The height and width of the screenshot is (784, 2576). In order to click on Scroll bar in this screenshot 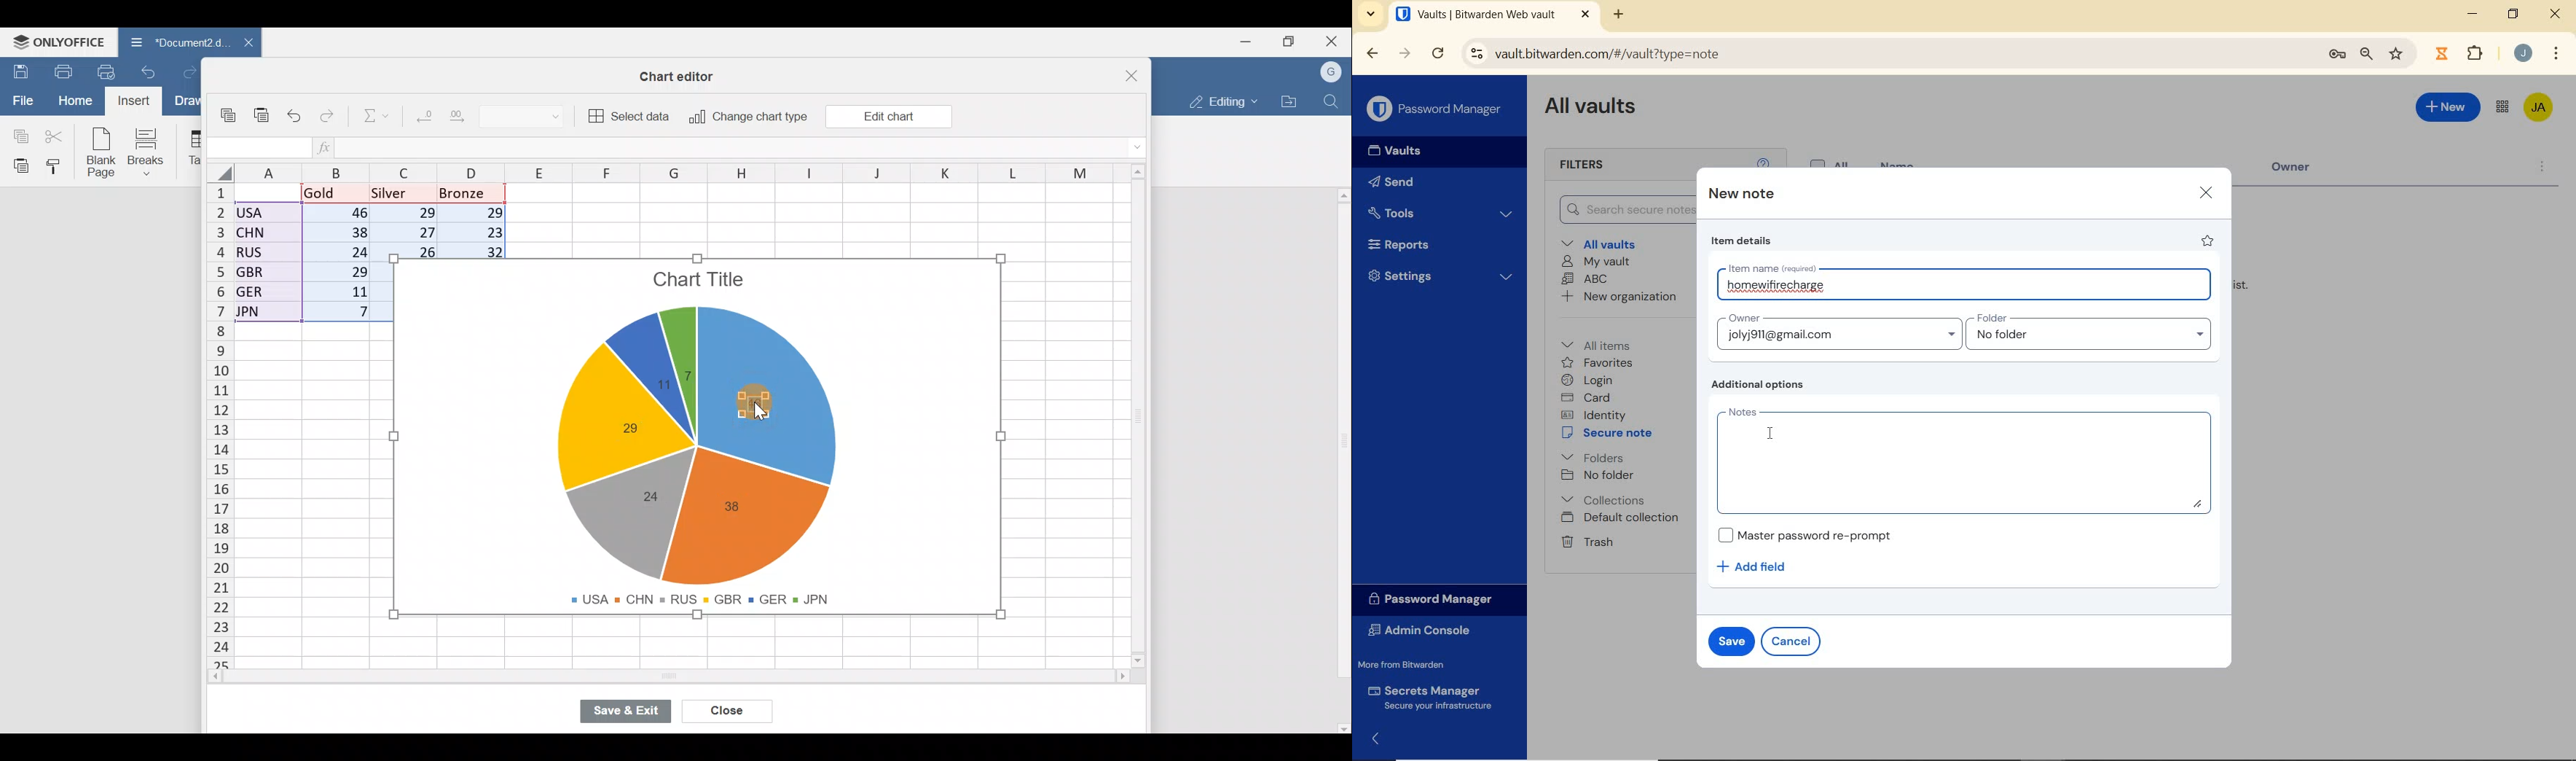, I will do `click(689, 677)`.